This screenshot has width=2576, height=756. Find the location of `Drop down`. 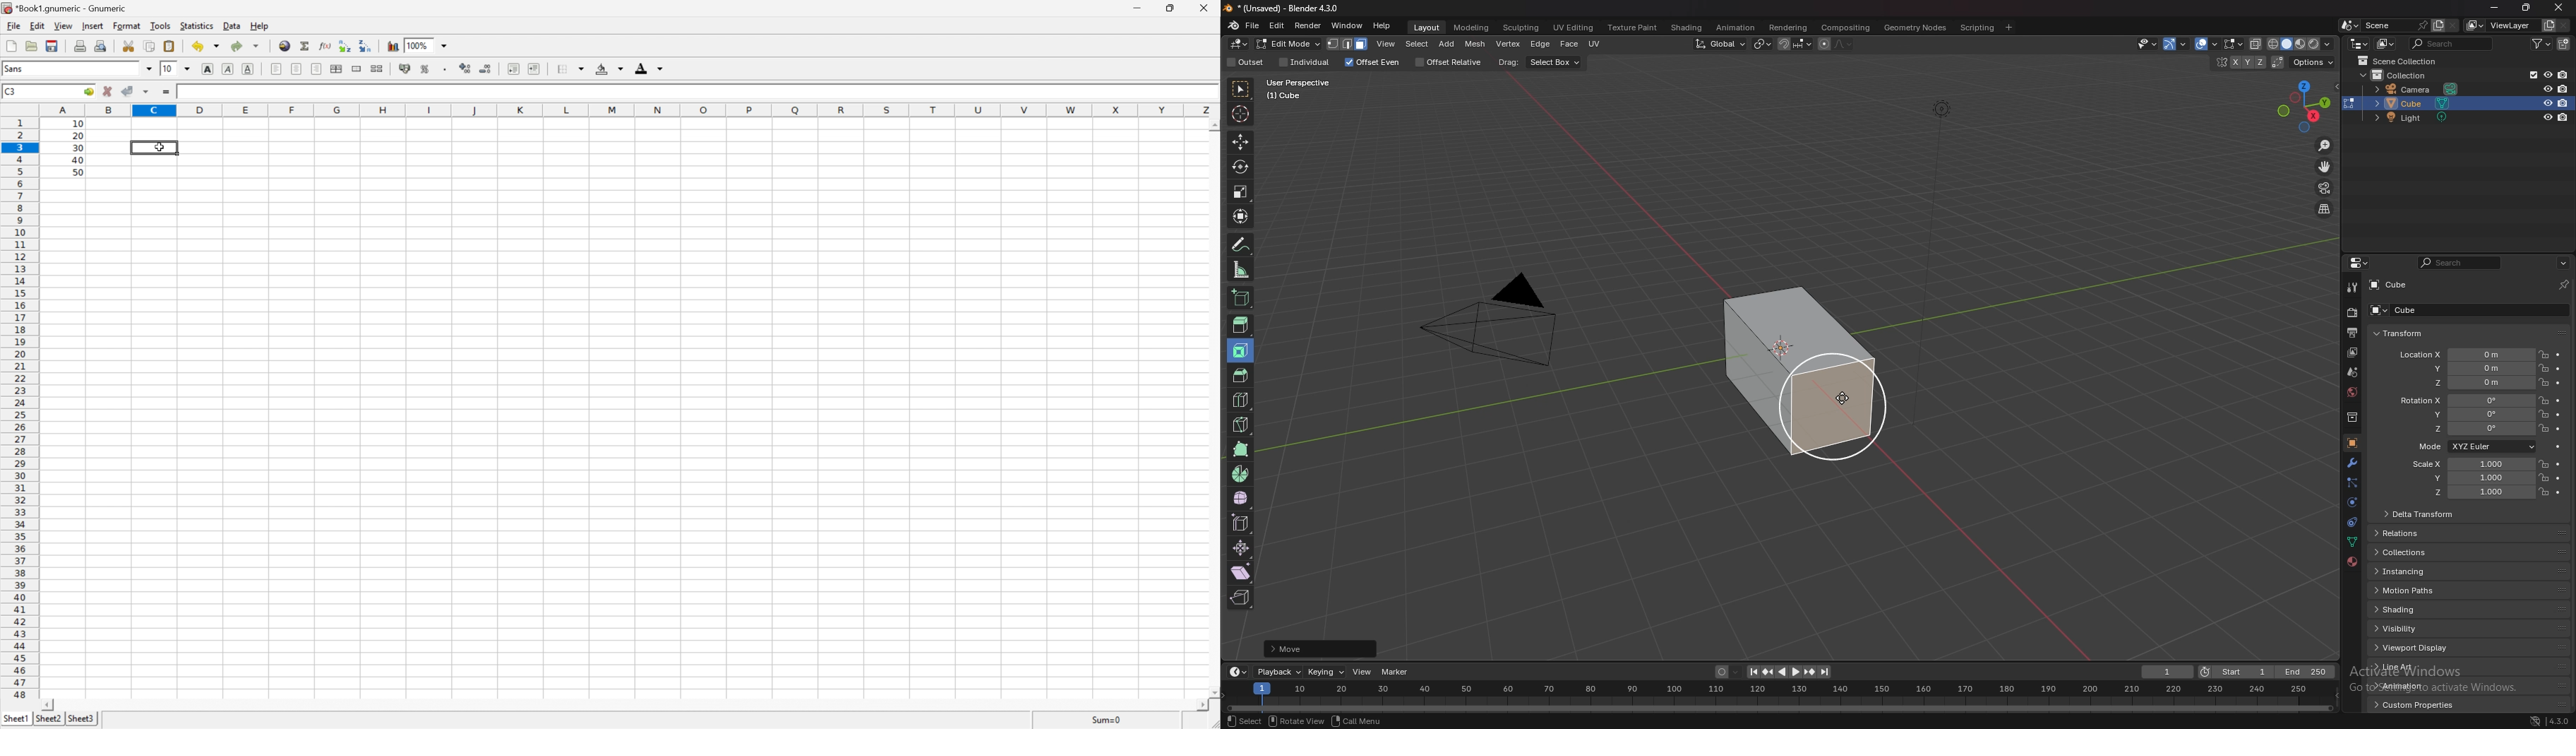

Drop down is located at coordinates (660, 69).